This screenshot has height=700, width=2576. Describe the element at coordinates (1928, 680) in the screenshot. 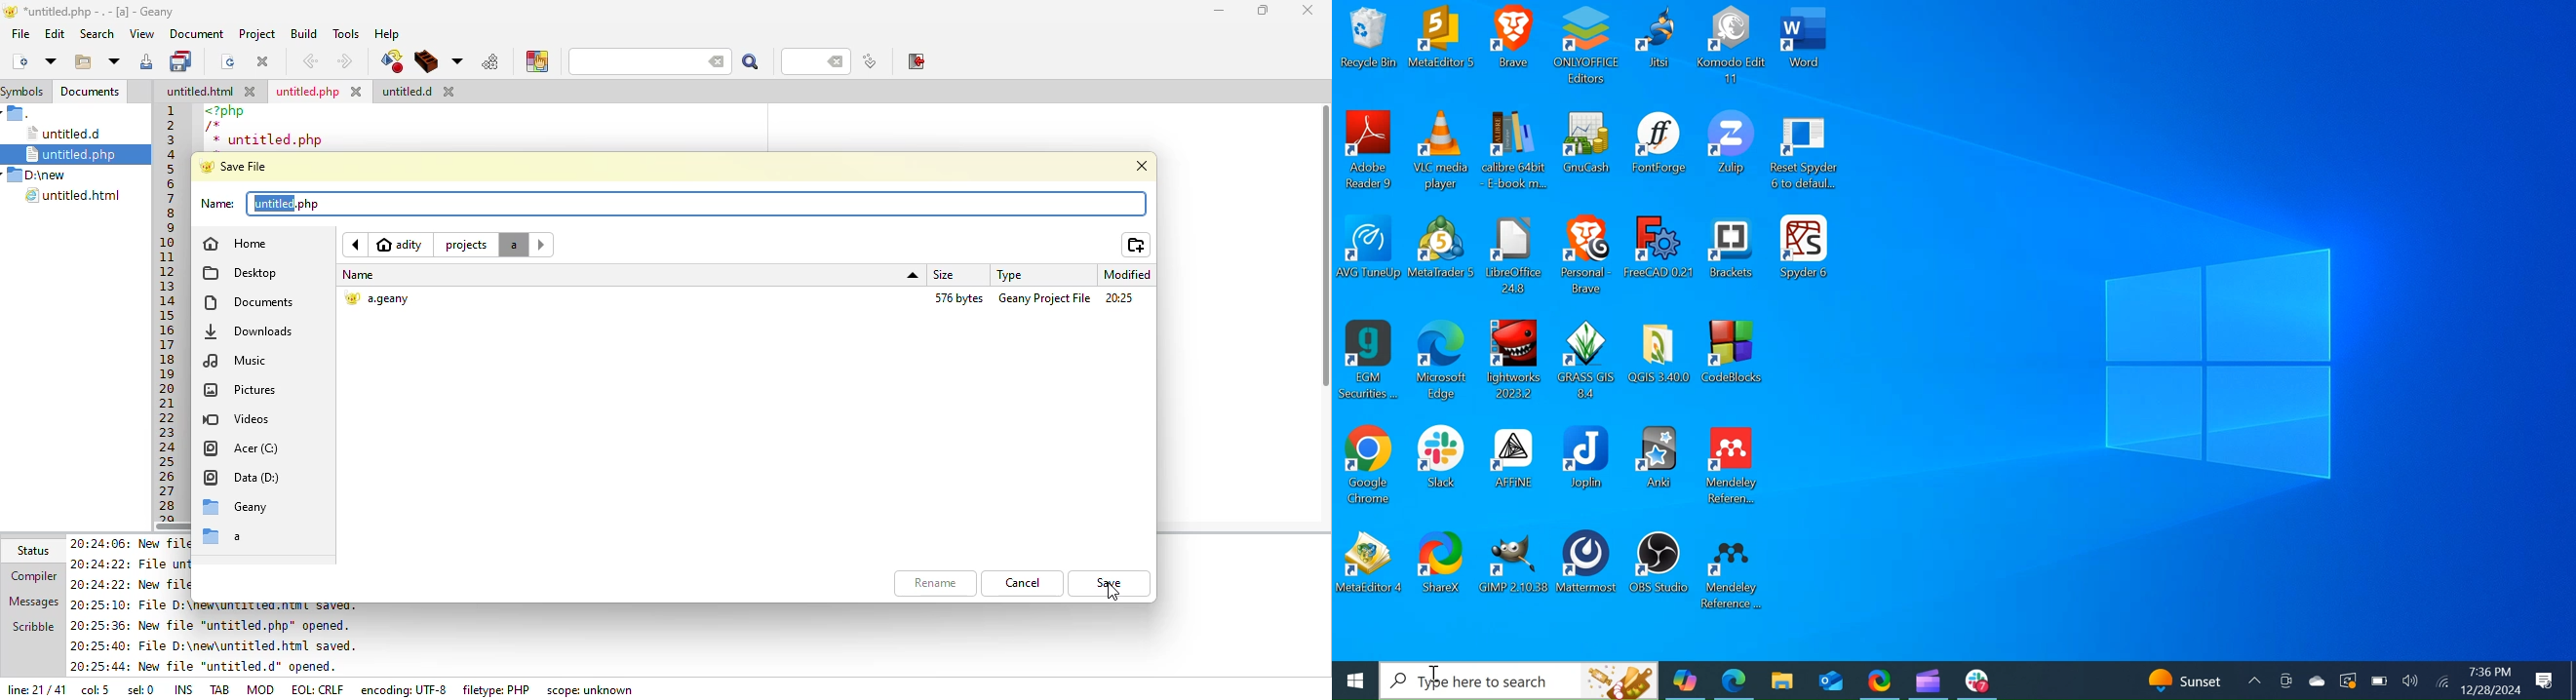

I see `Microsoft Clipchamp` at that location.